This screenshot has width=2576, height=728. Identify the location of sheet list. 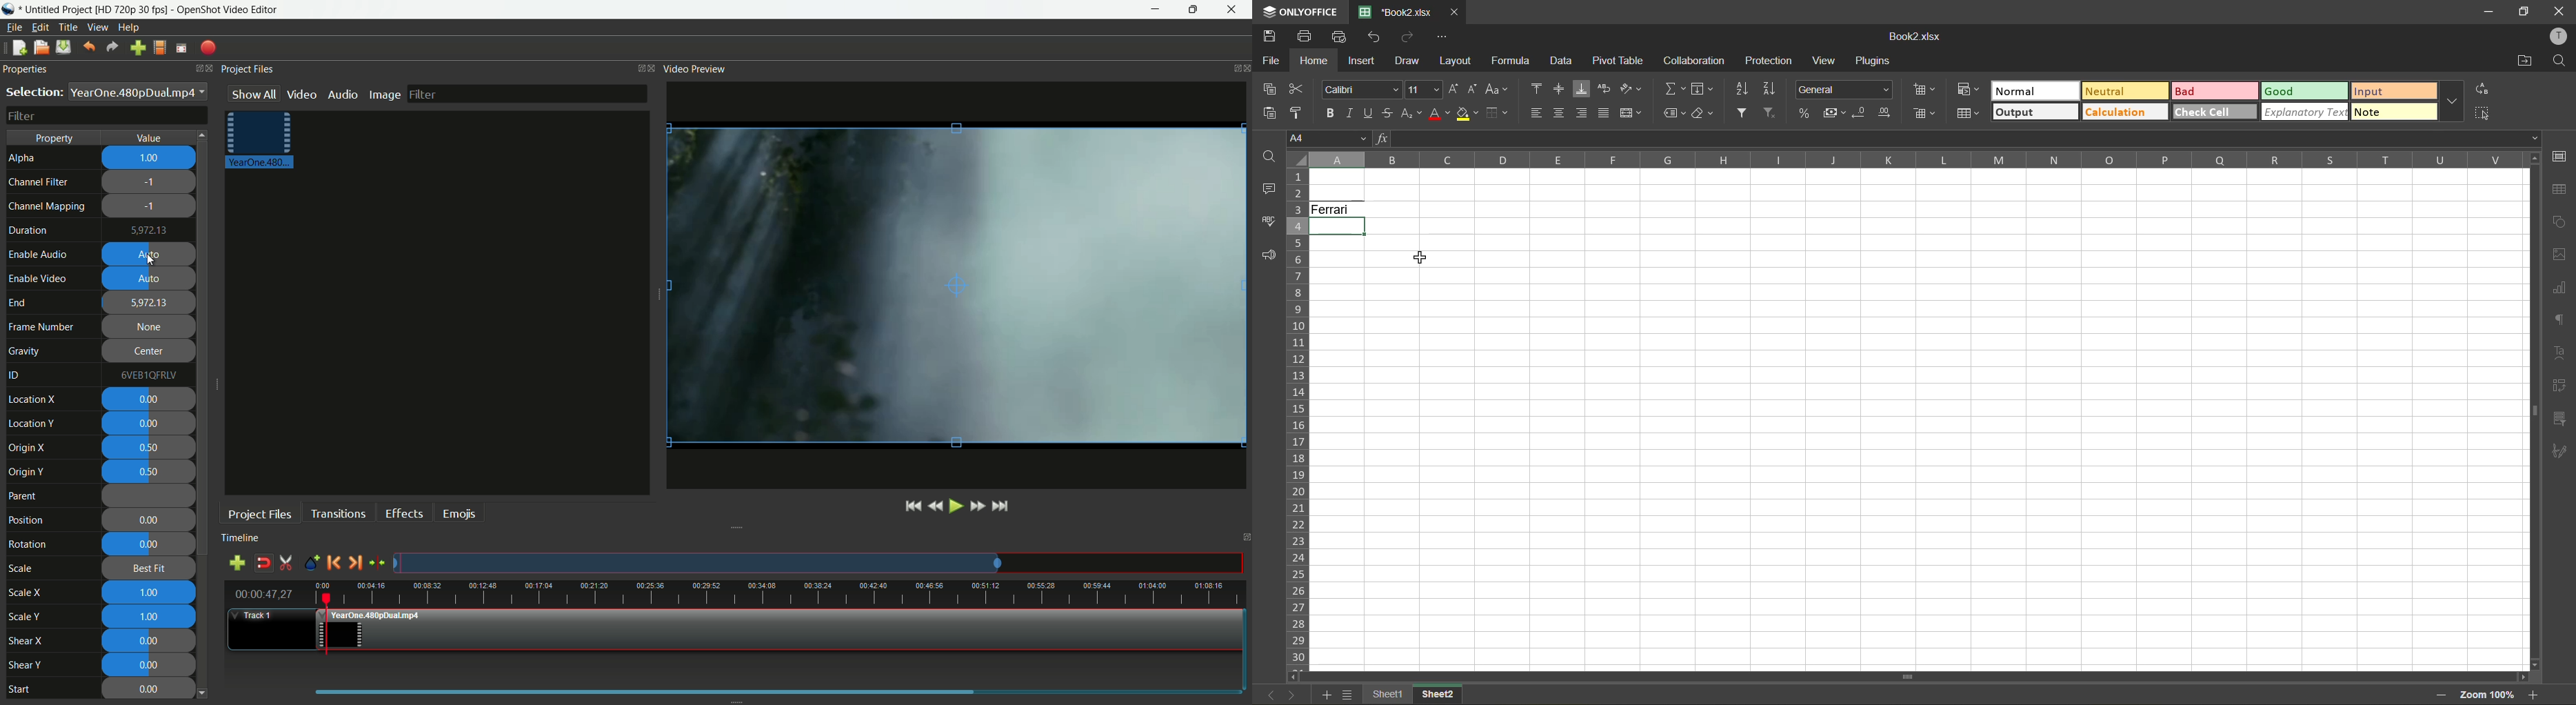
(1347, 694).